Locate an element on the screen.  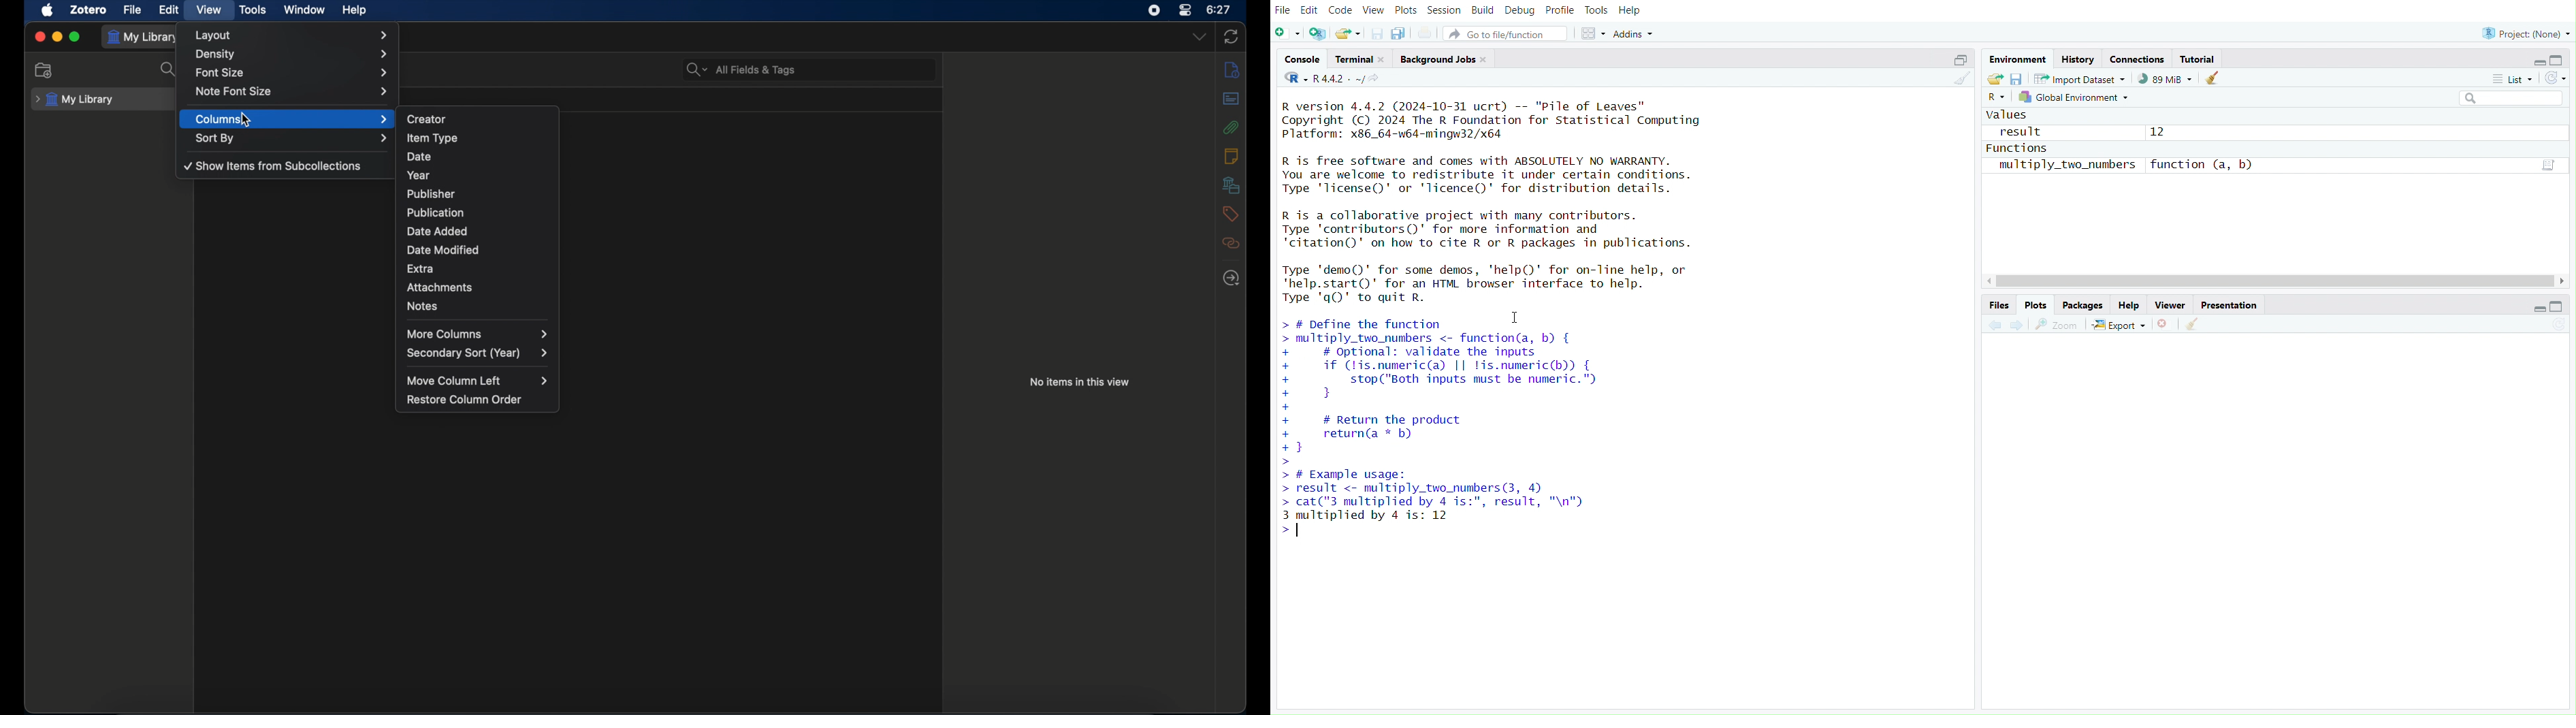
Maximize is located at coordinates (1957, 61).